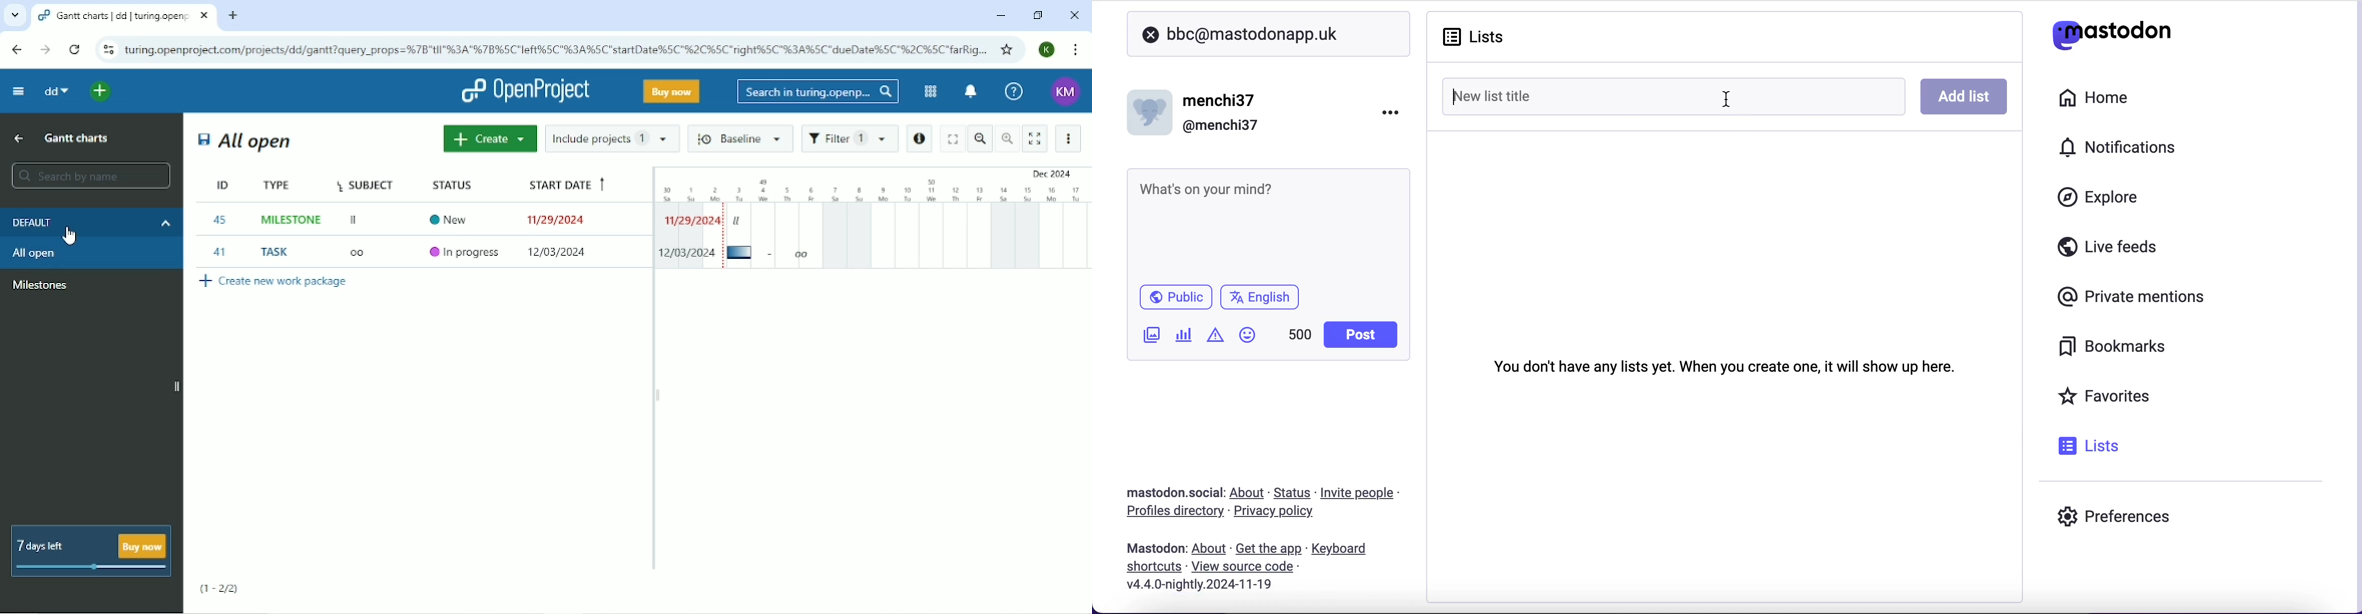  I want to click on Default, so click(90, 222).